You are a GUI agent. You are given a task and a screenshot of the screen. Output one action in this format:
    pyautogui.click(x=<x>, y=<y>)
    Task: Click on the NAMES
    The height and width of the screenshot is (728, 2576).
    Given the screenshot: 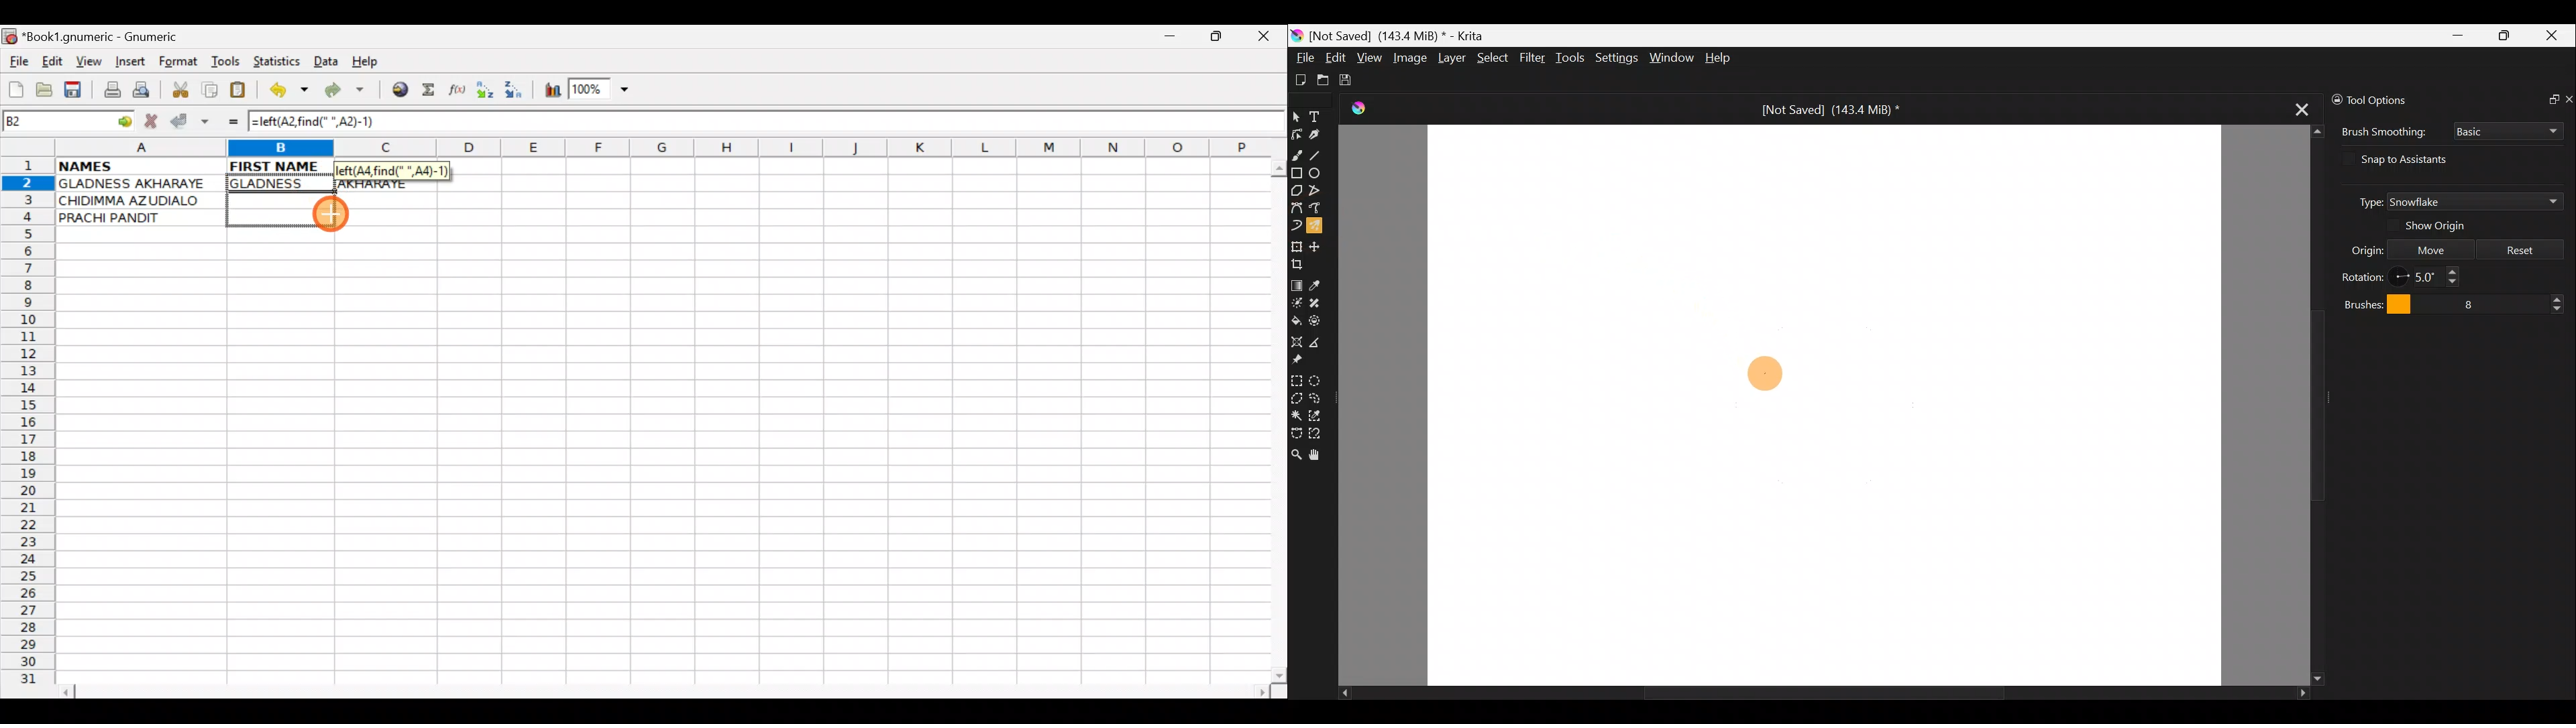 What is the action you would take?
    pyautogui.click(x=125, y=165)
    